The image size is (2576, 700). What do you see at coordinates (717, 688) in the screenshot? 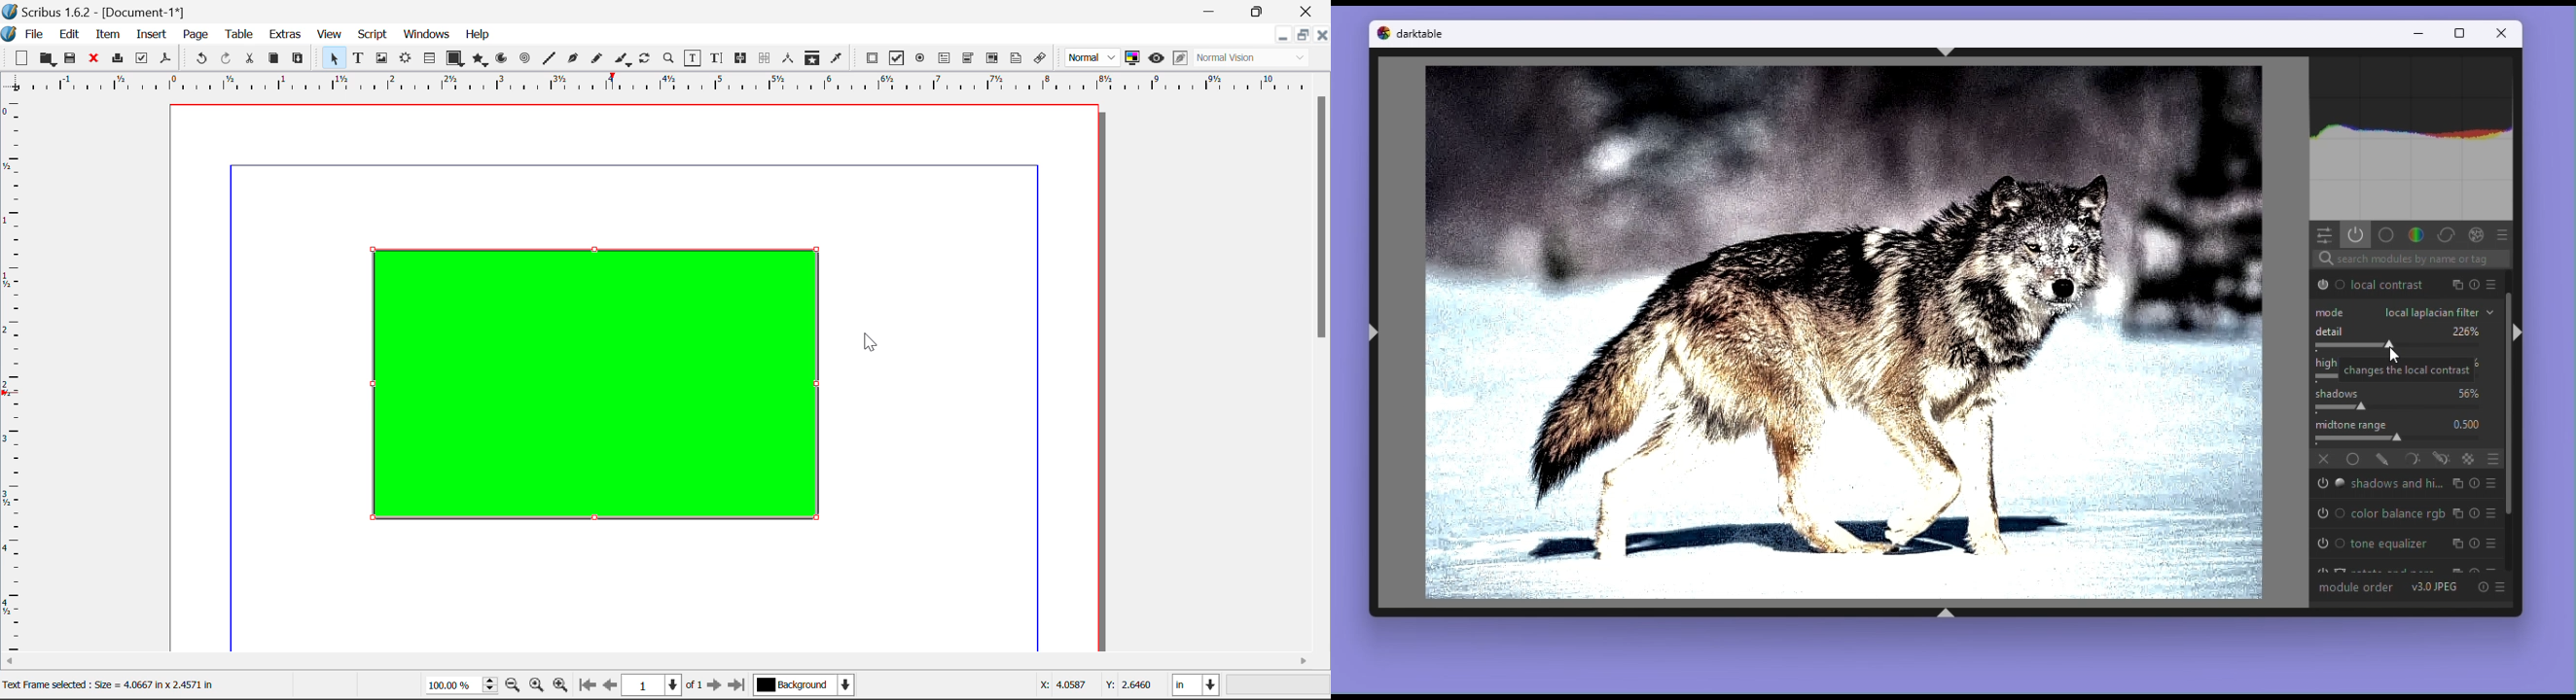
I see `Next Page` at bounding box center [717, 688].